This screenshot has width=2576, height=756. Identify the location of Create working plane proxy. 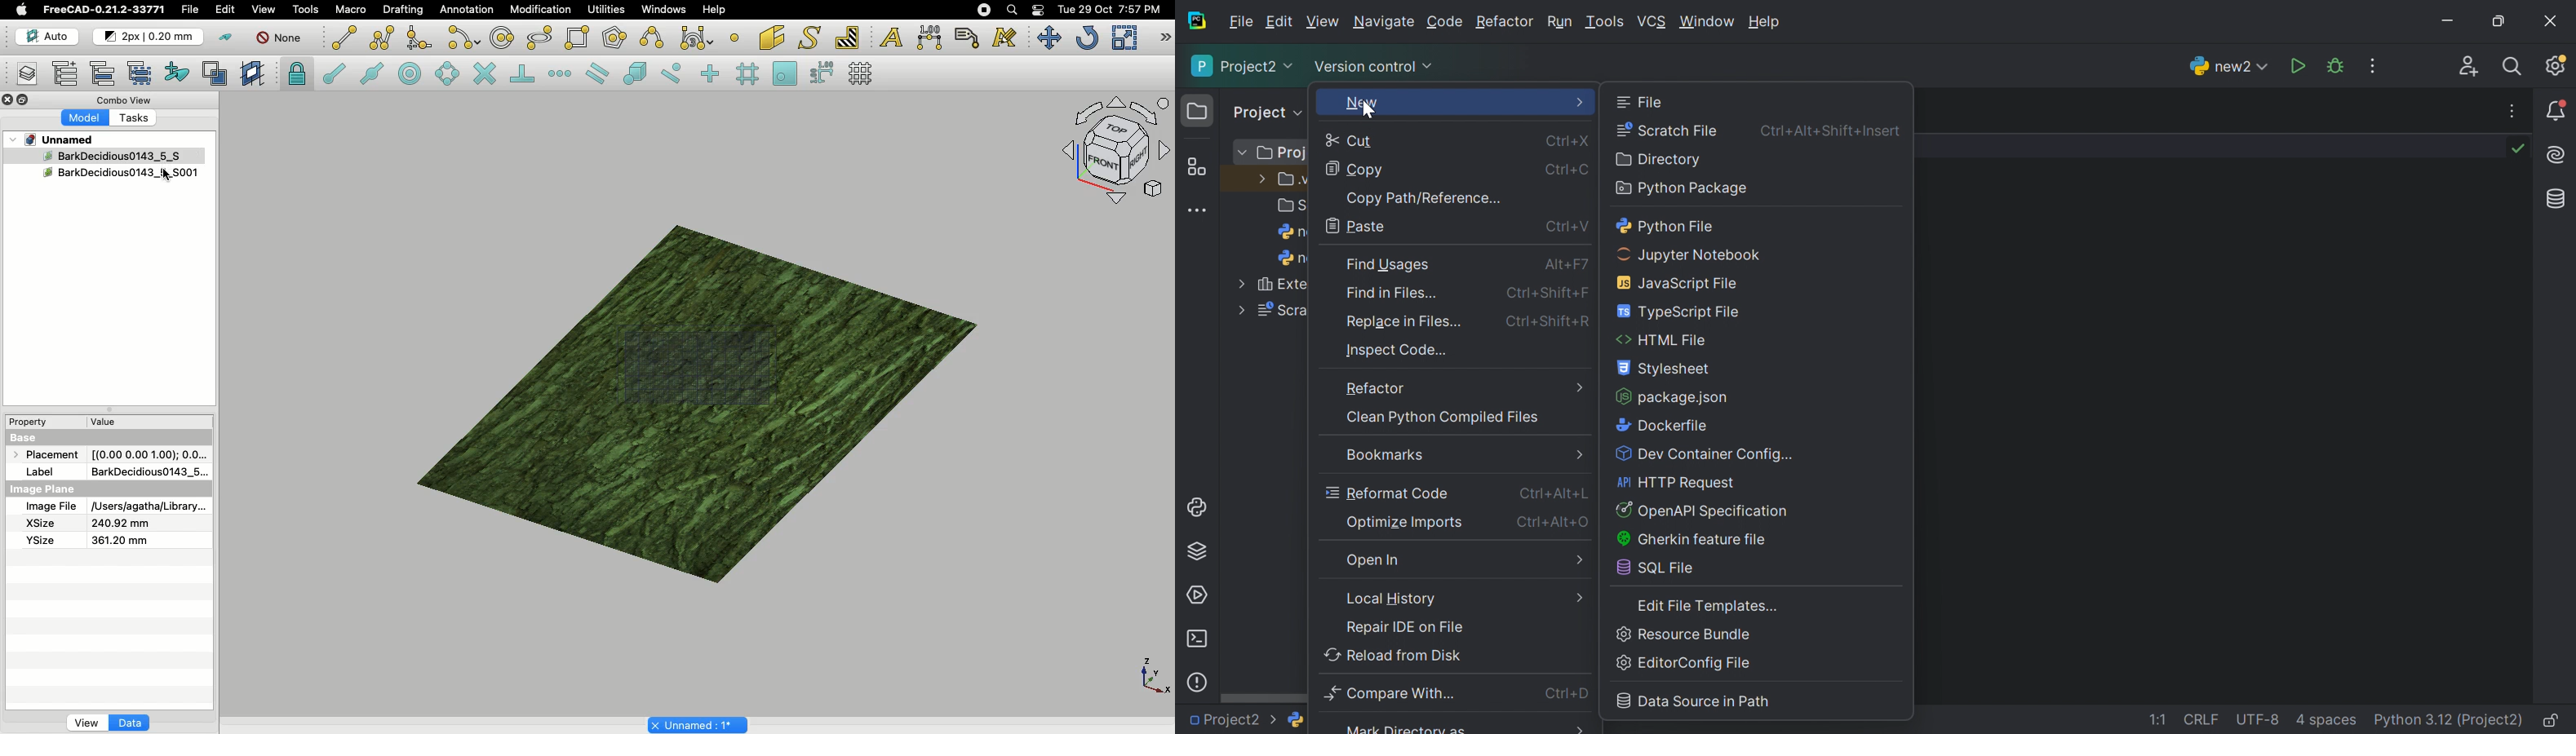
(218, 74).